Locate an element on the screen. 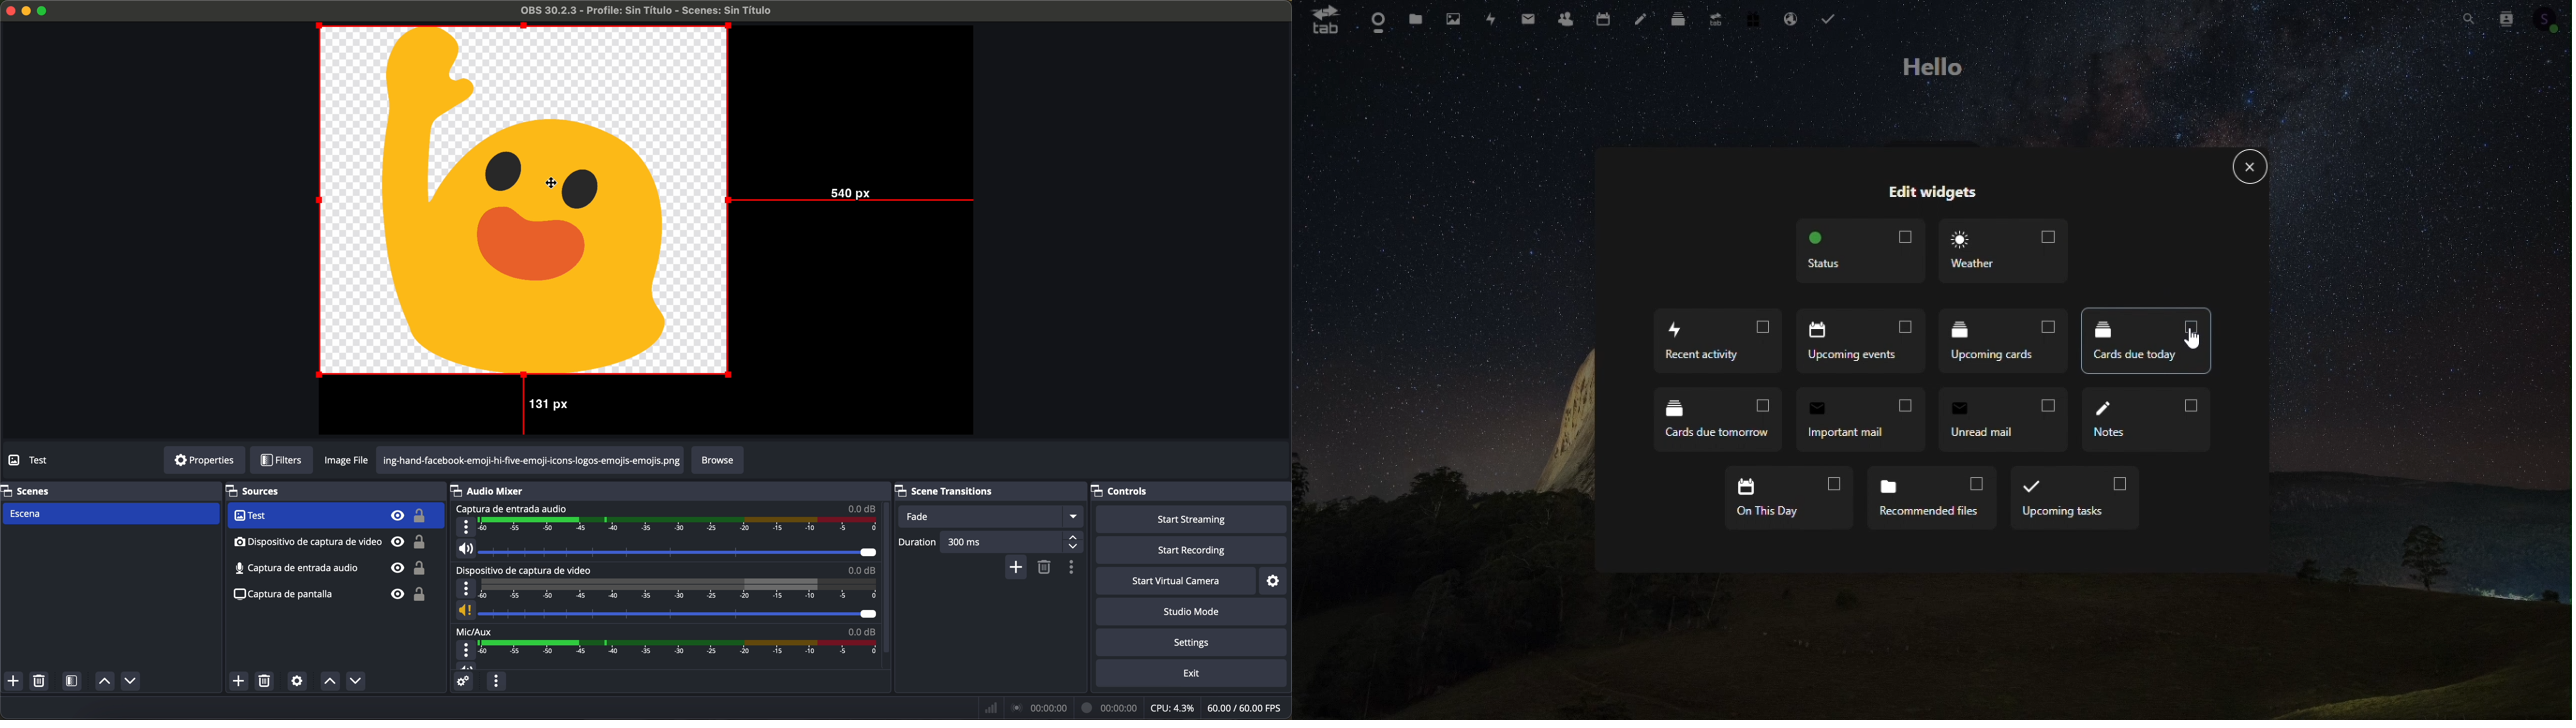  540 px distance is located at coordinates (855, 198).